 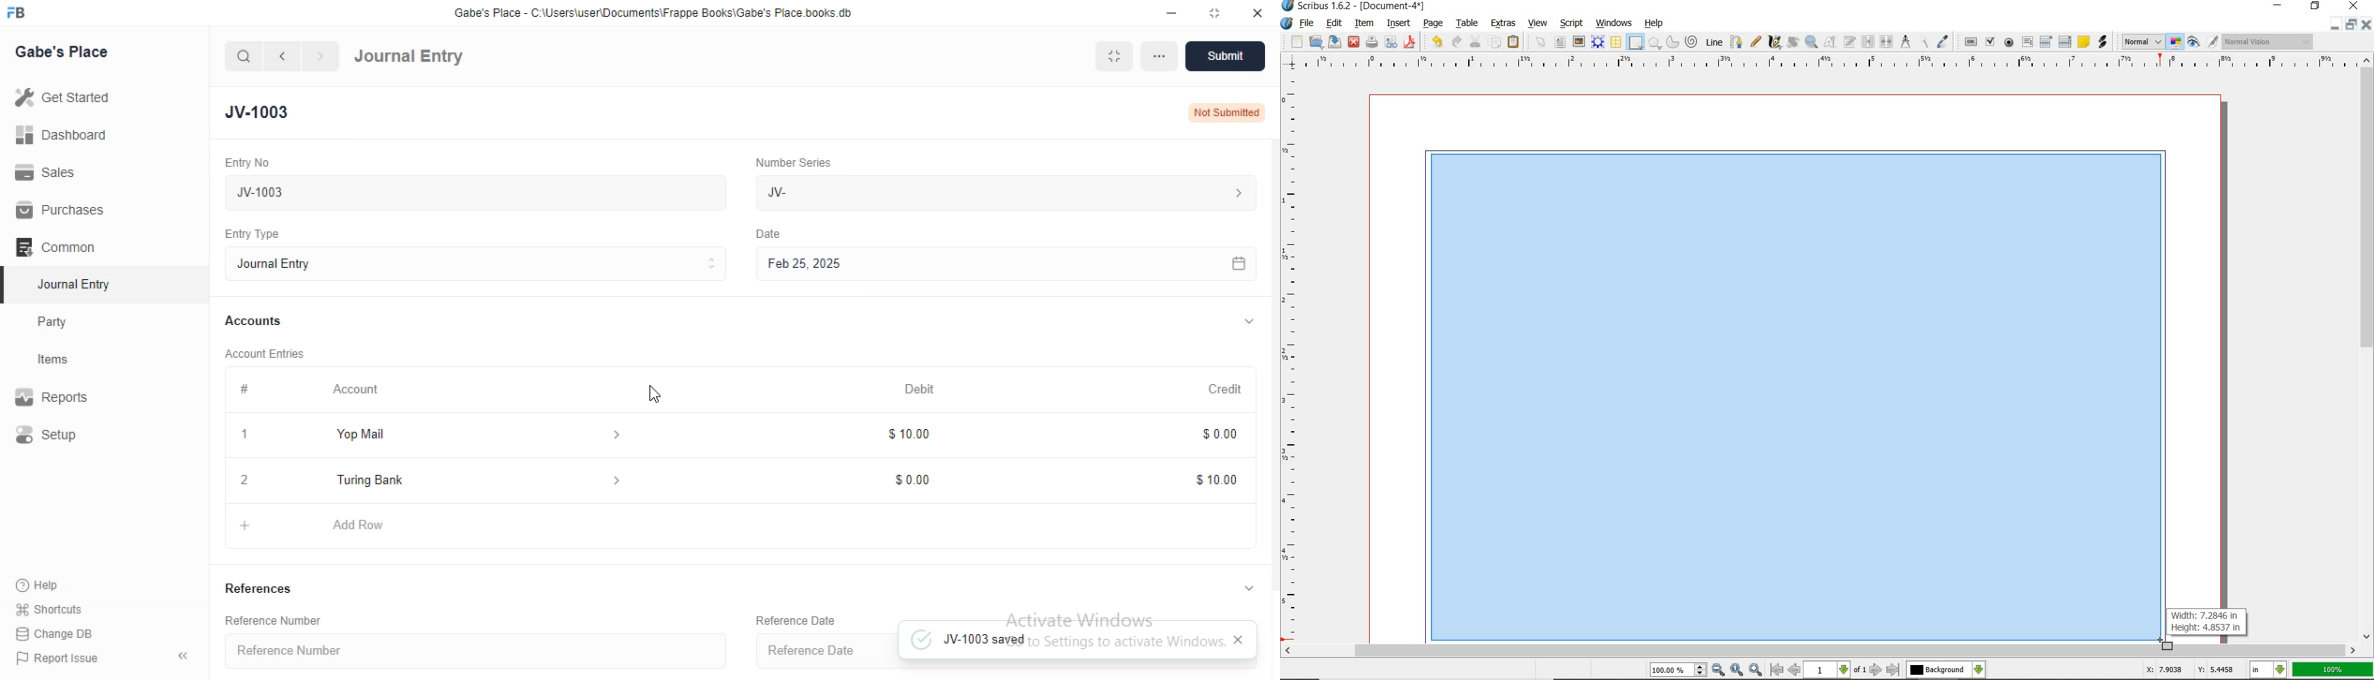 I want to click on Common, so click(x=60, y=247).